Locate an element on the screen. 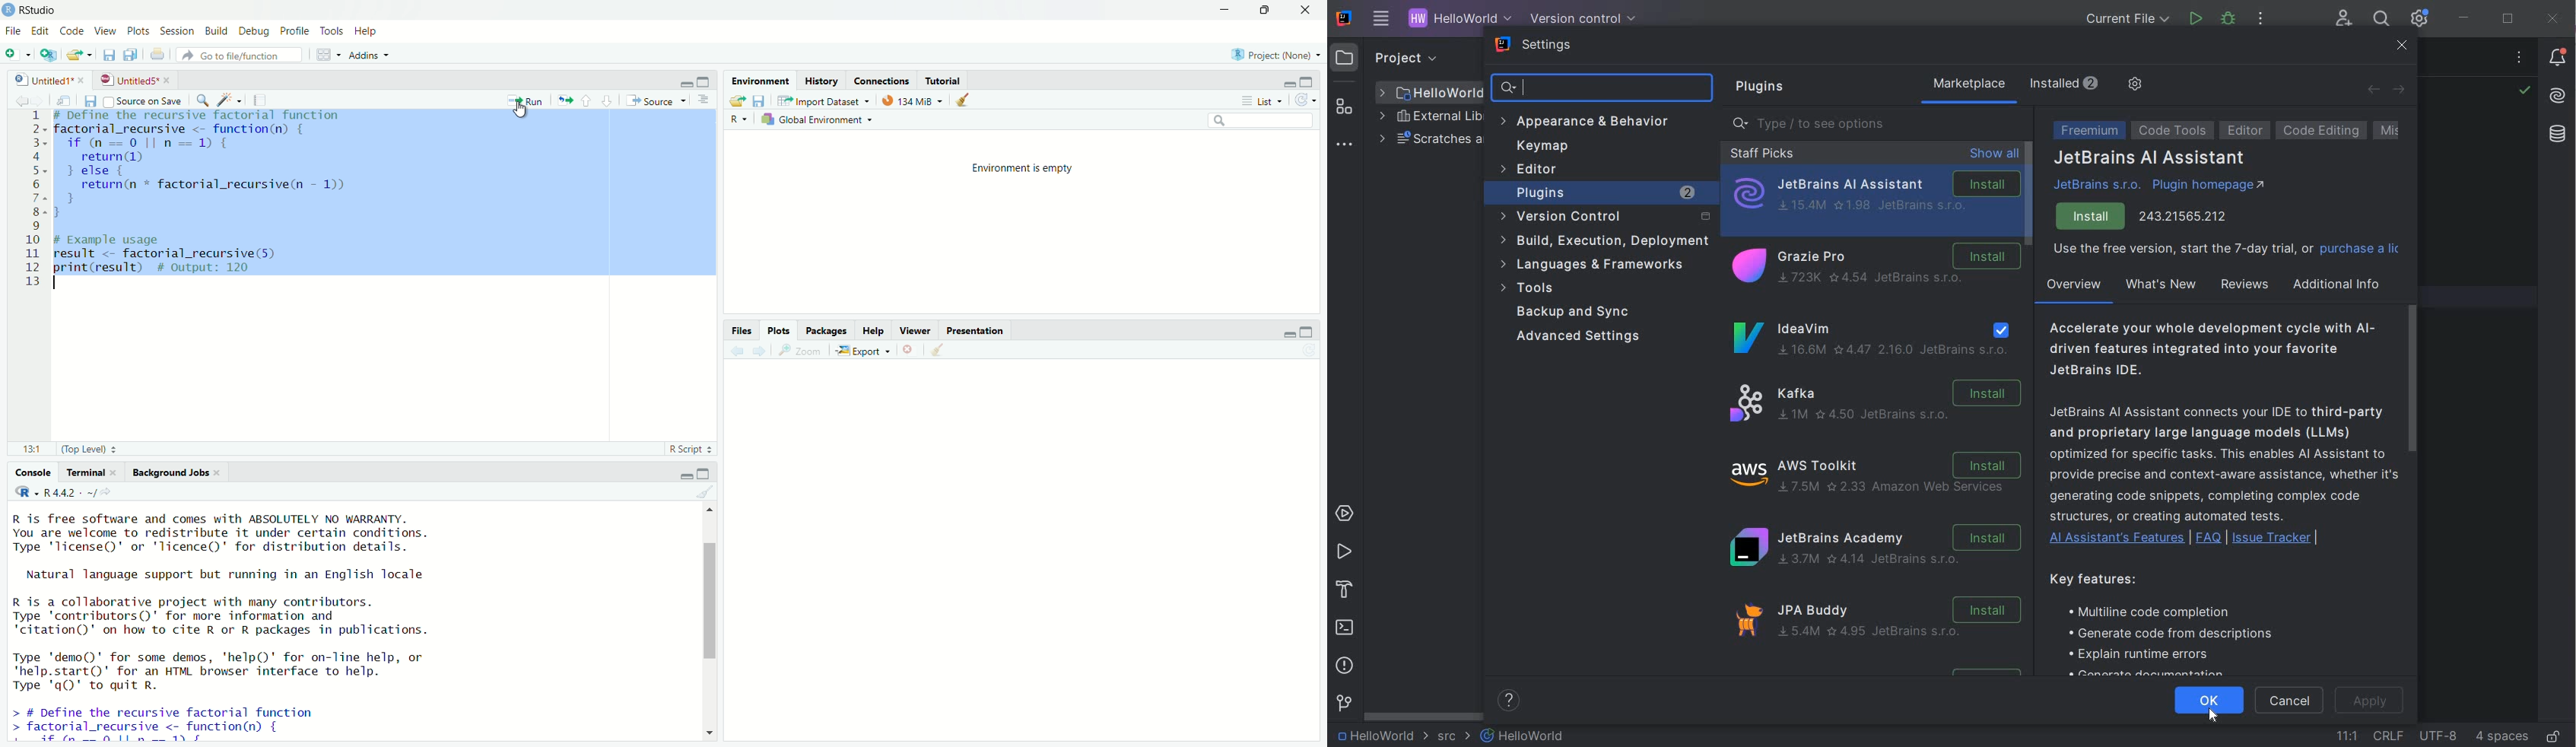  Tutorial is located at coordinates (946, 78).